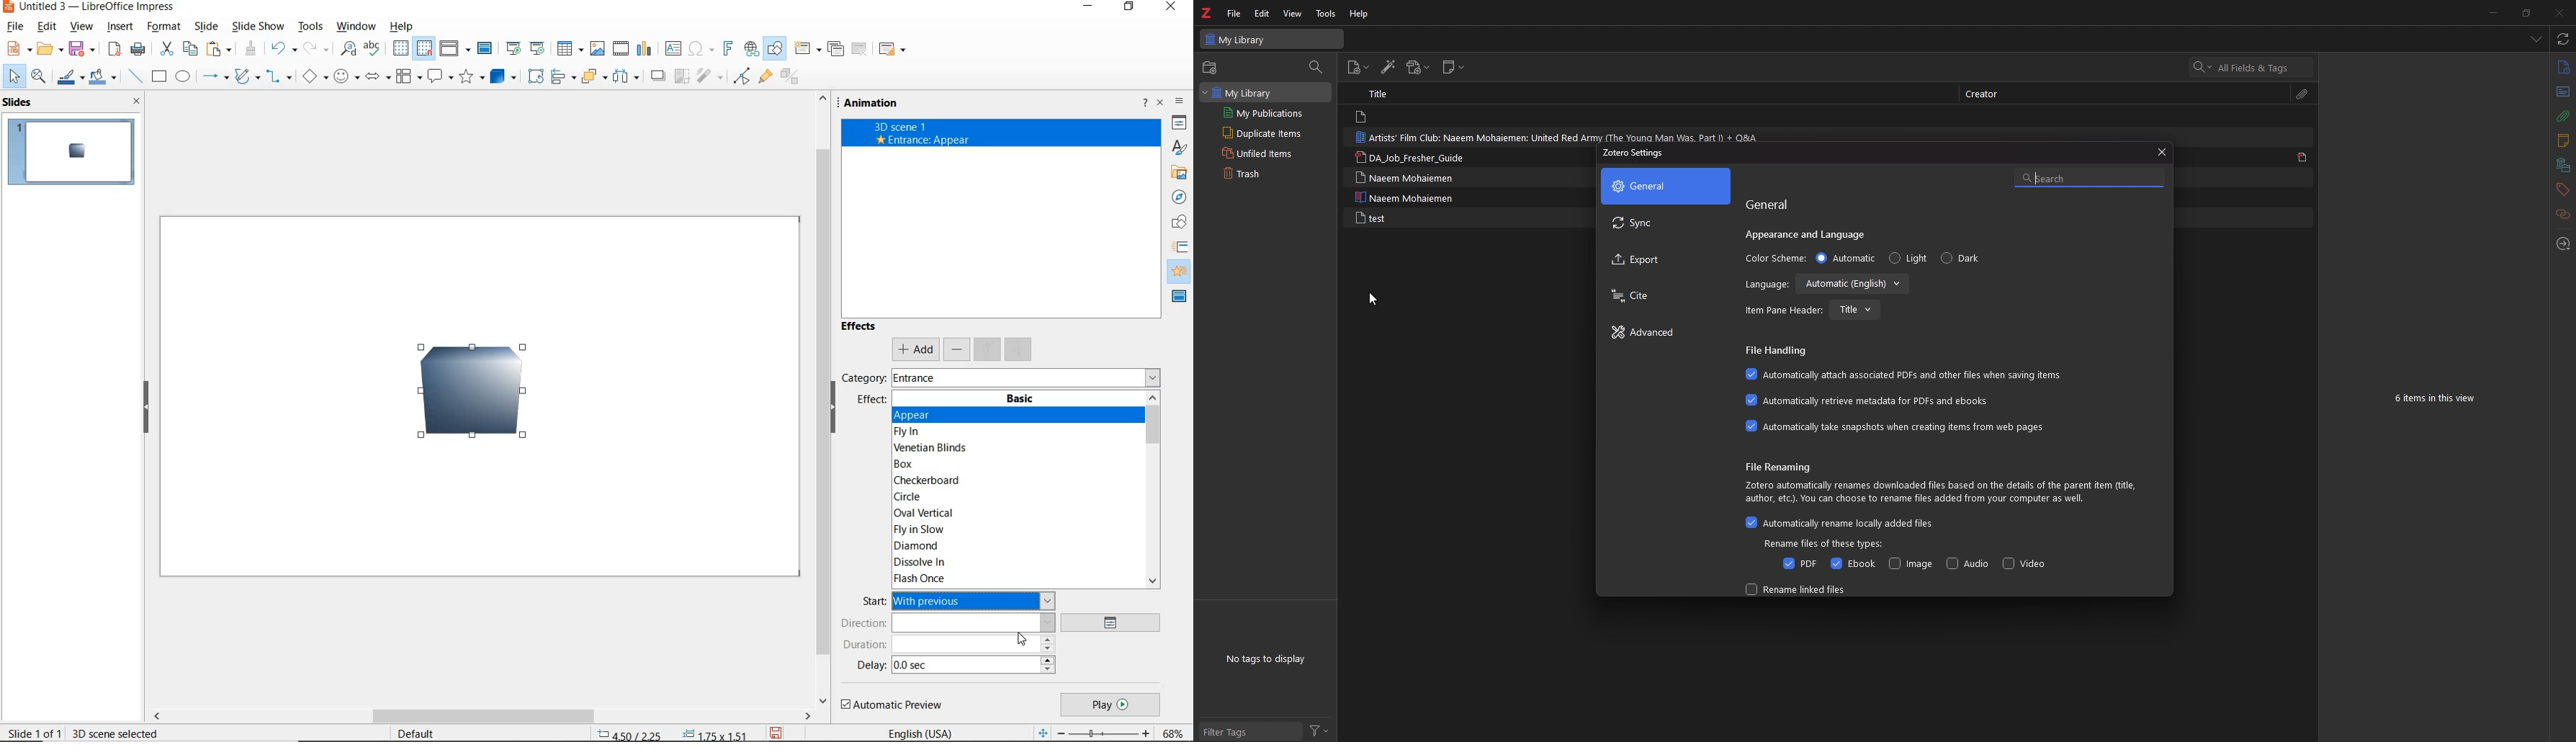 This screenshot has height=756, width=2576. Describe the element at coordinates (1388, 68) in the screenshot. I see `add items by identifier` at that location.